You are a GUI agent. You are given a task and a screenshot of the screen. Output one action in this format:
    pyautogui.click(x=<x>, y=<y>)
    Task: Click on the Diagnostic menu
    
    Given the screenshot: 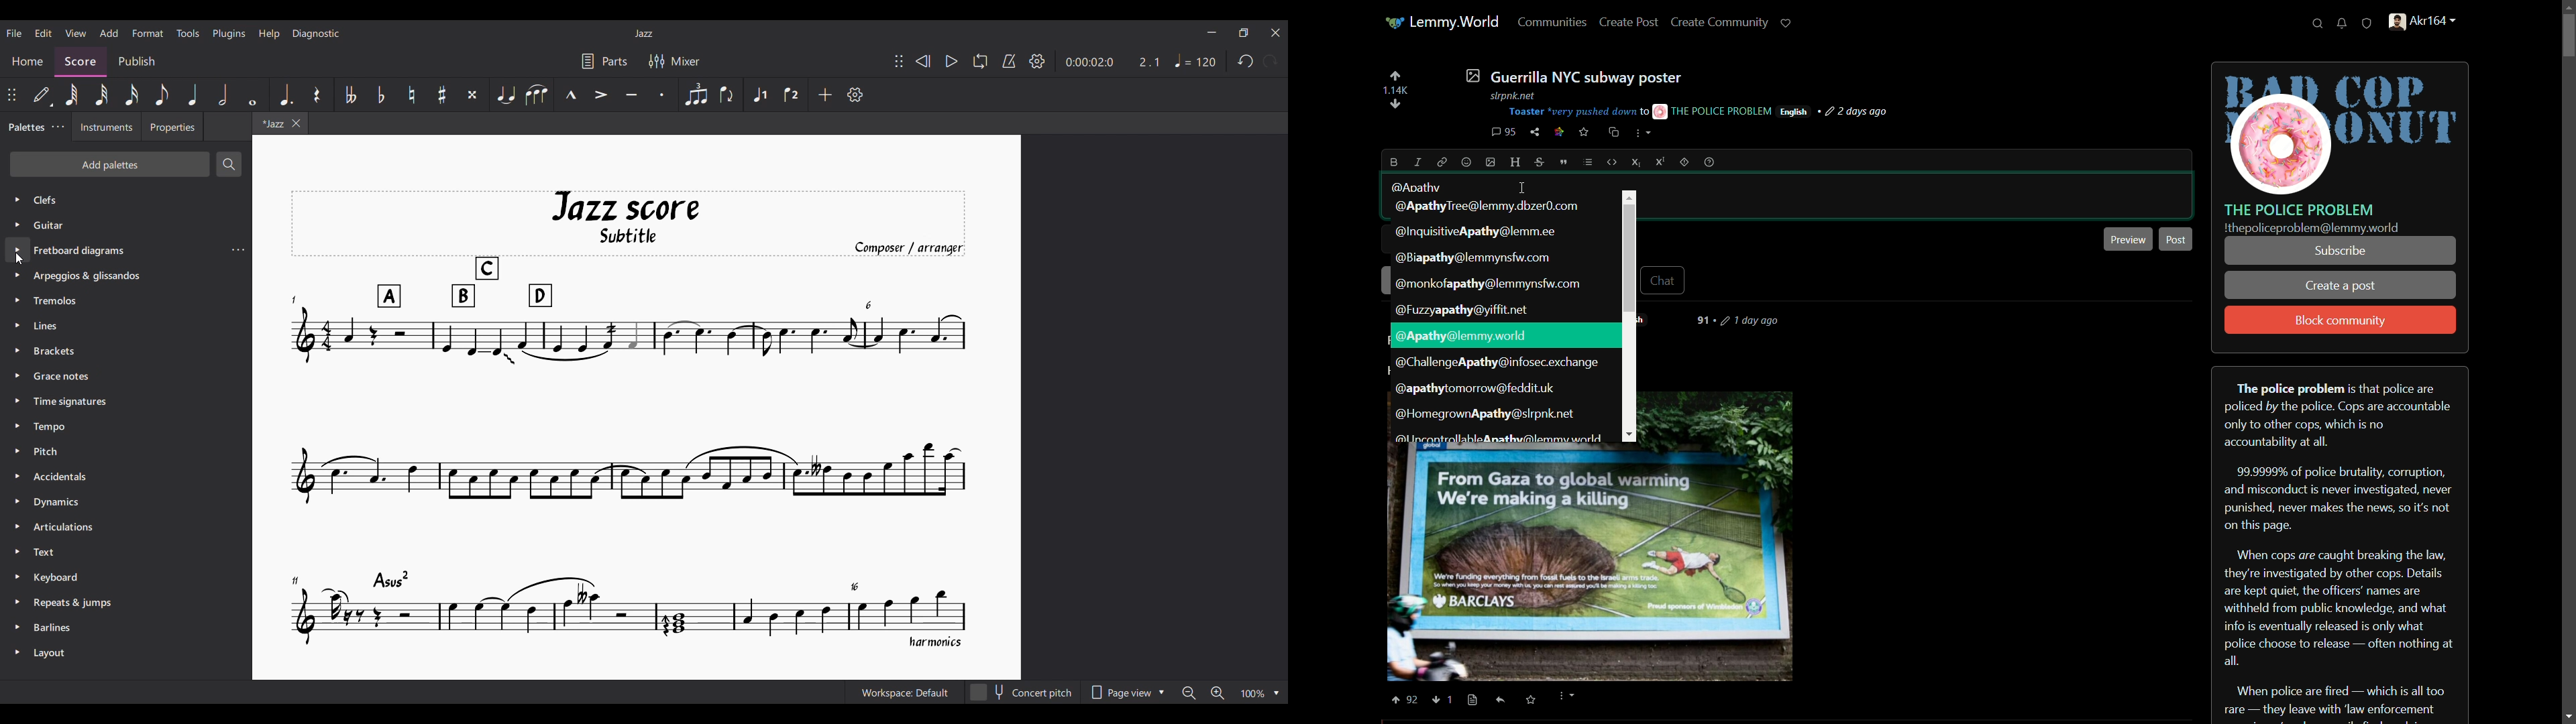 What is the action you would take?
    pyautogui.click(x=316, y=34)
    